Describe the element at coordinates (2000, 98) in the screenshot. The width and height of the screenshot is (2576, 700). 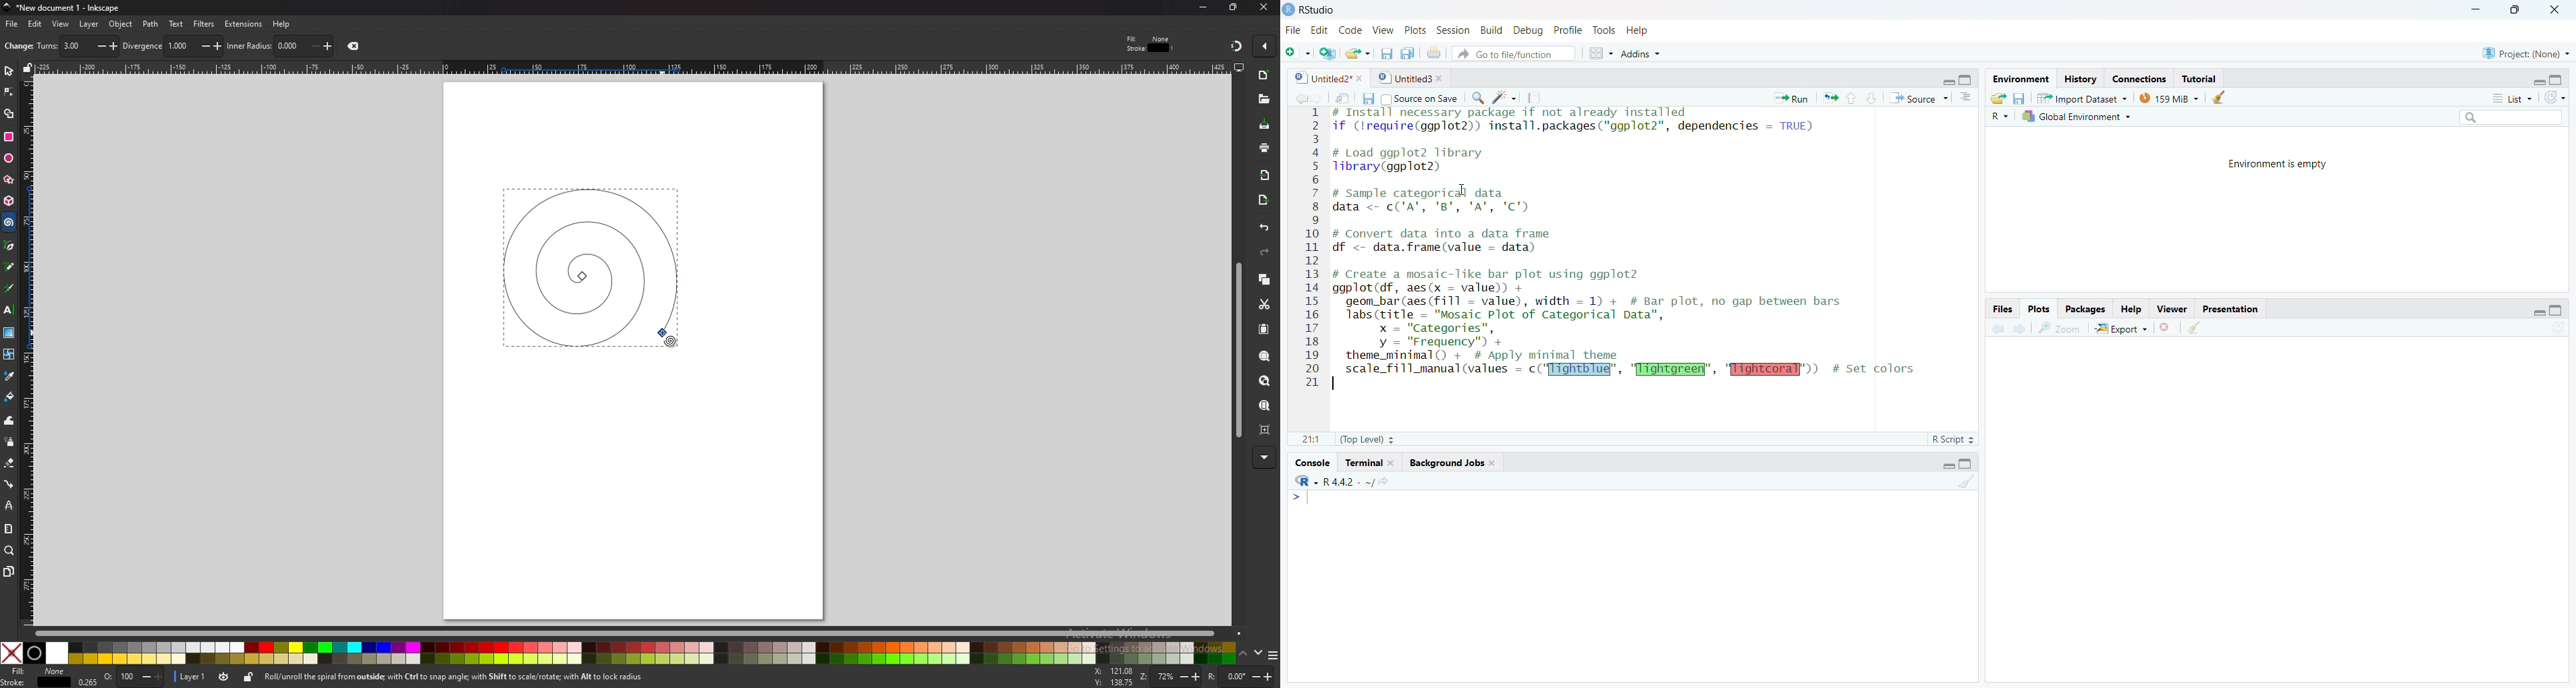
I see `Open folder` at that location.